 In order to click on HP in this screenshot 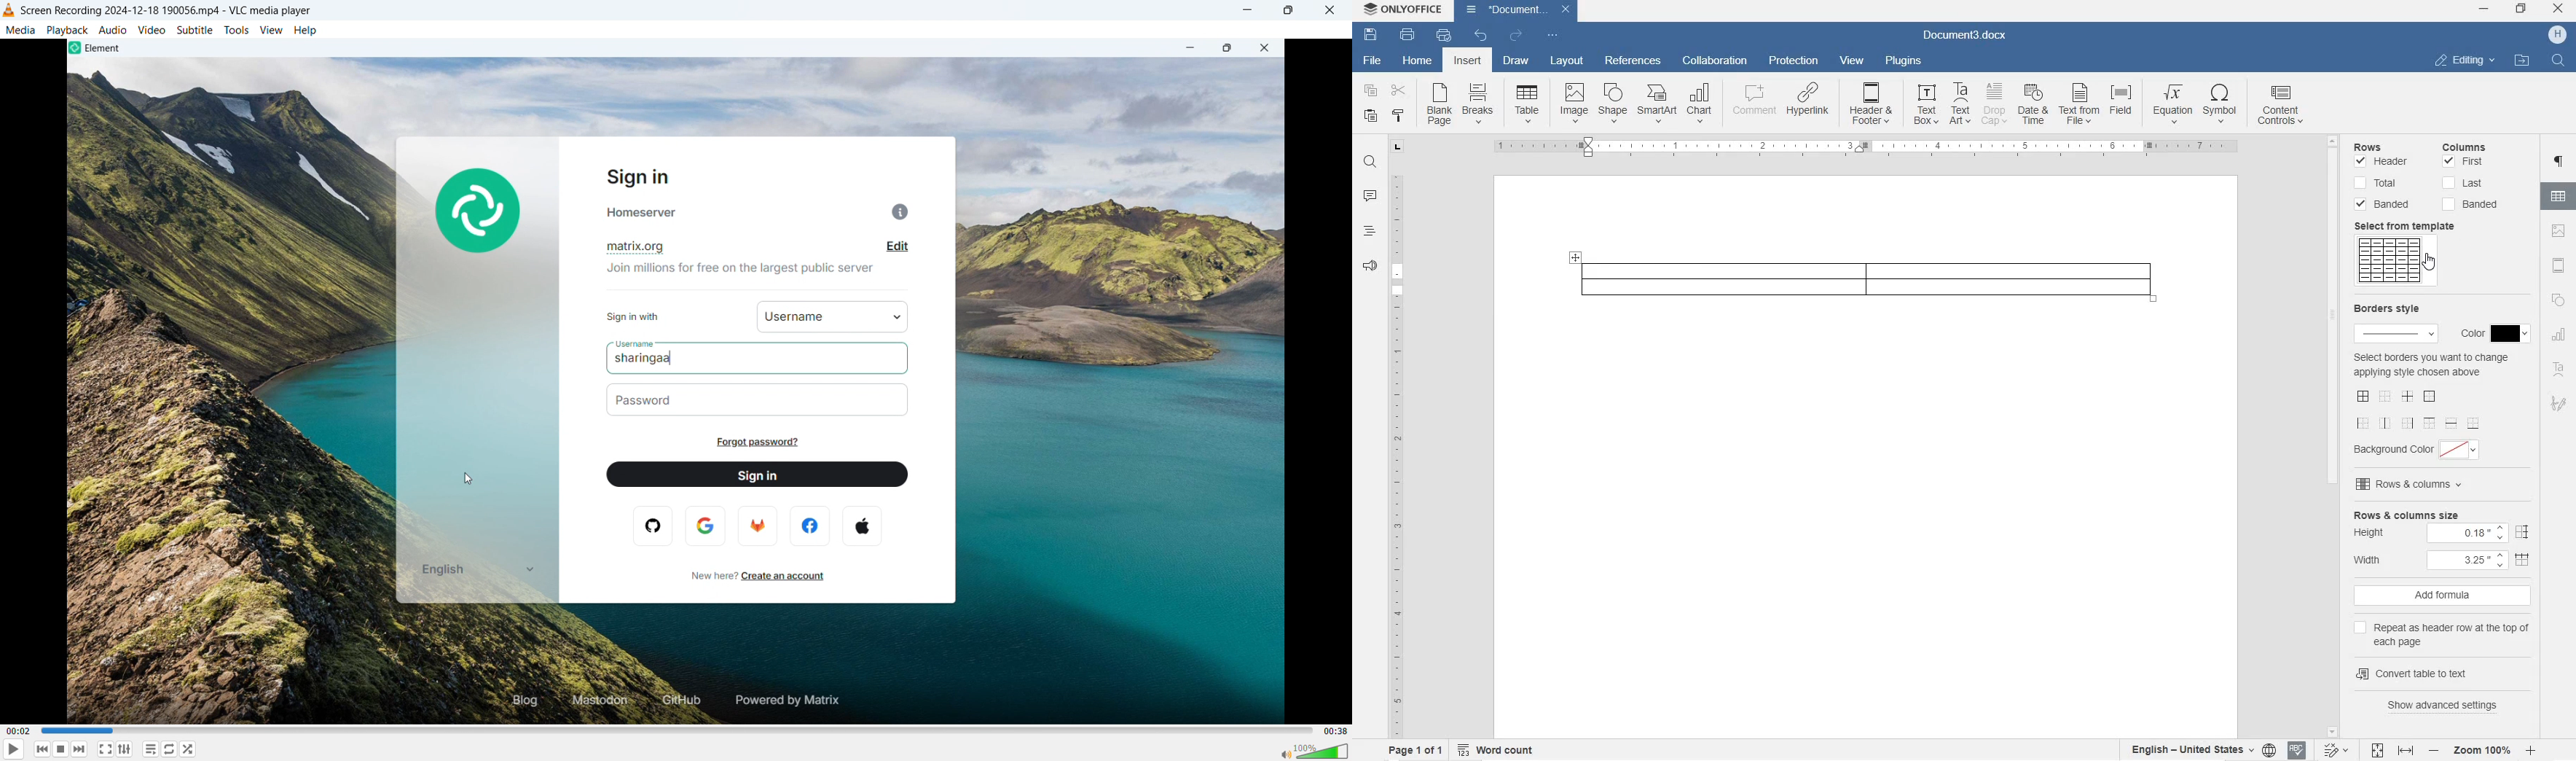, I will do `click(2557, 35)`.